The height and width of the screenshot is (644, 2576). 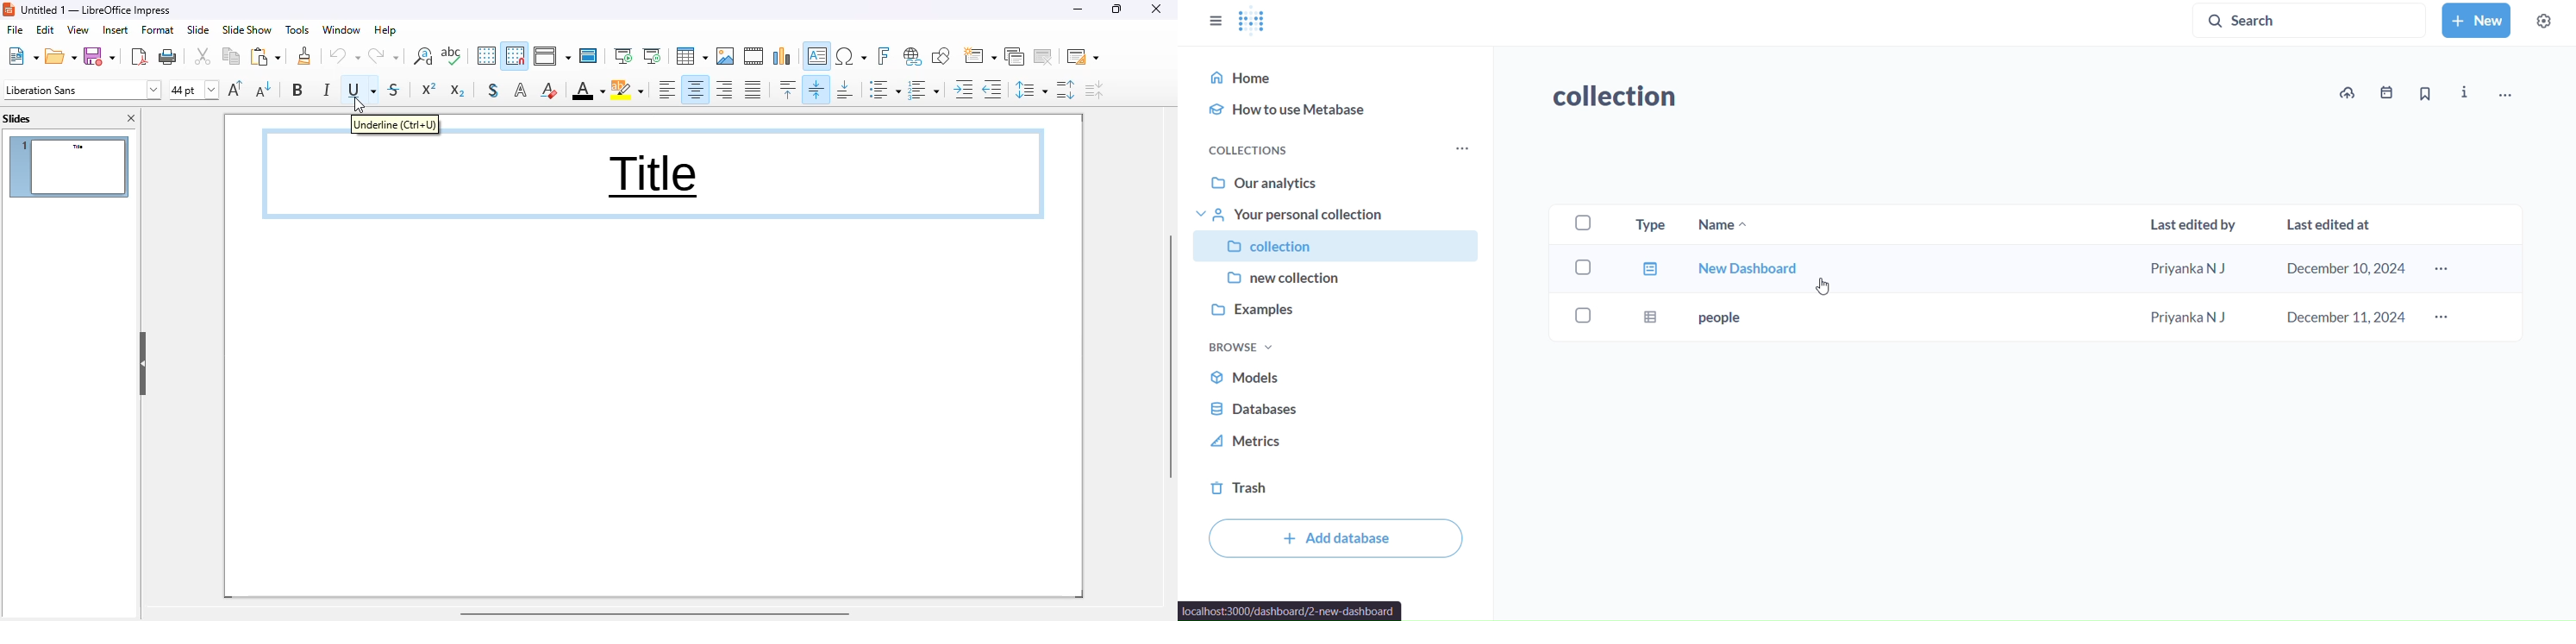 I want to click on display grid, so click(x=486, y=56).